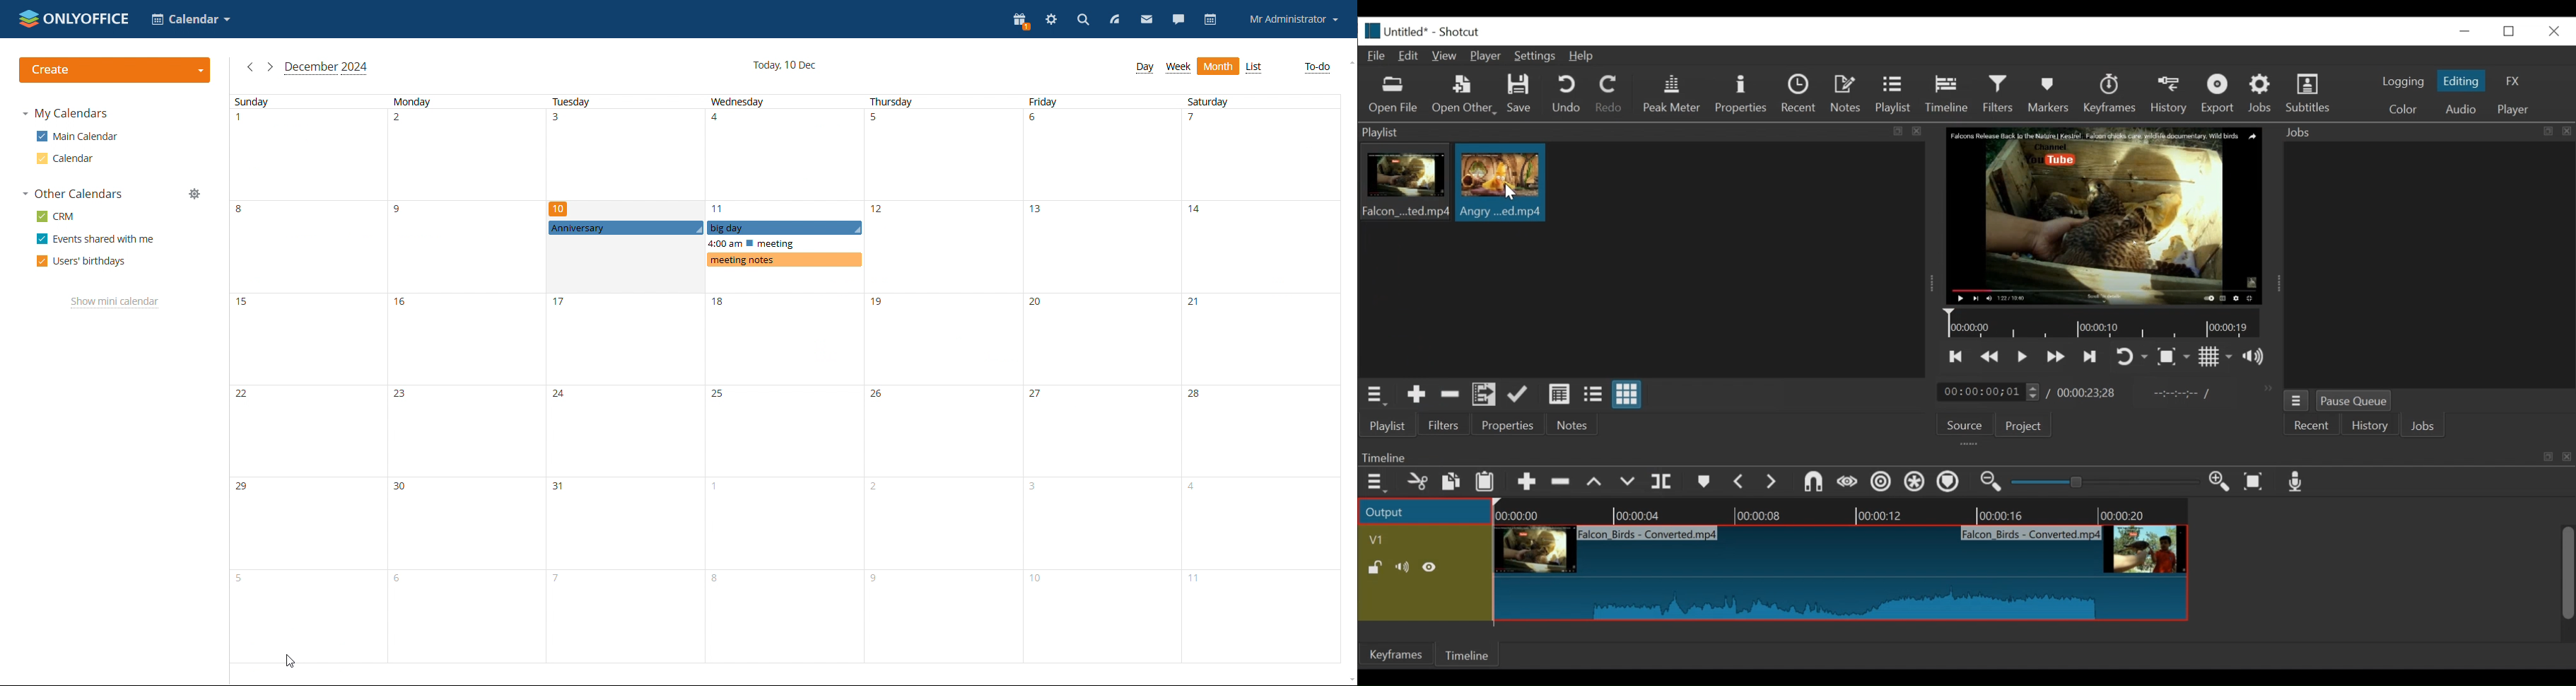 The height and width of the screenshot is (700, 2576). Describe the element at coordinates (784, 246) in the screenshot. I see `events` at that location.